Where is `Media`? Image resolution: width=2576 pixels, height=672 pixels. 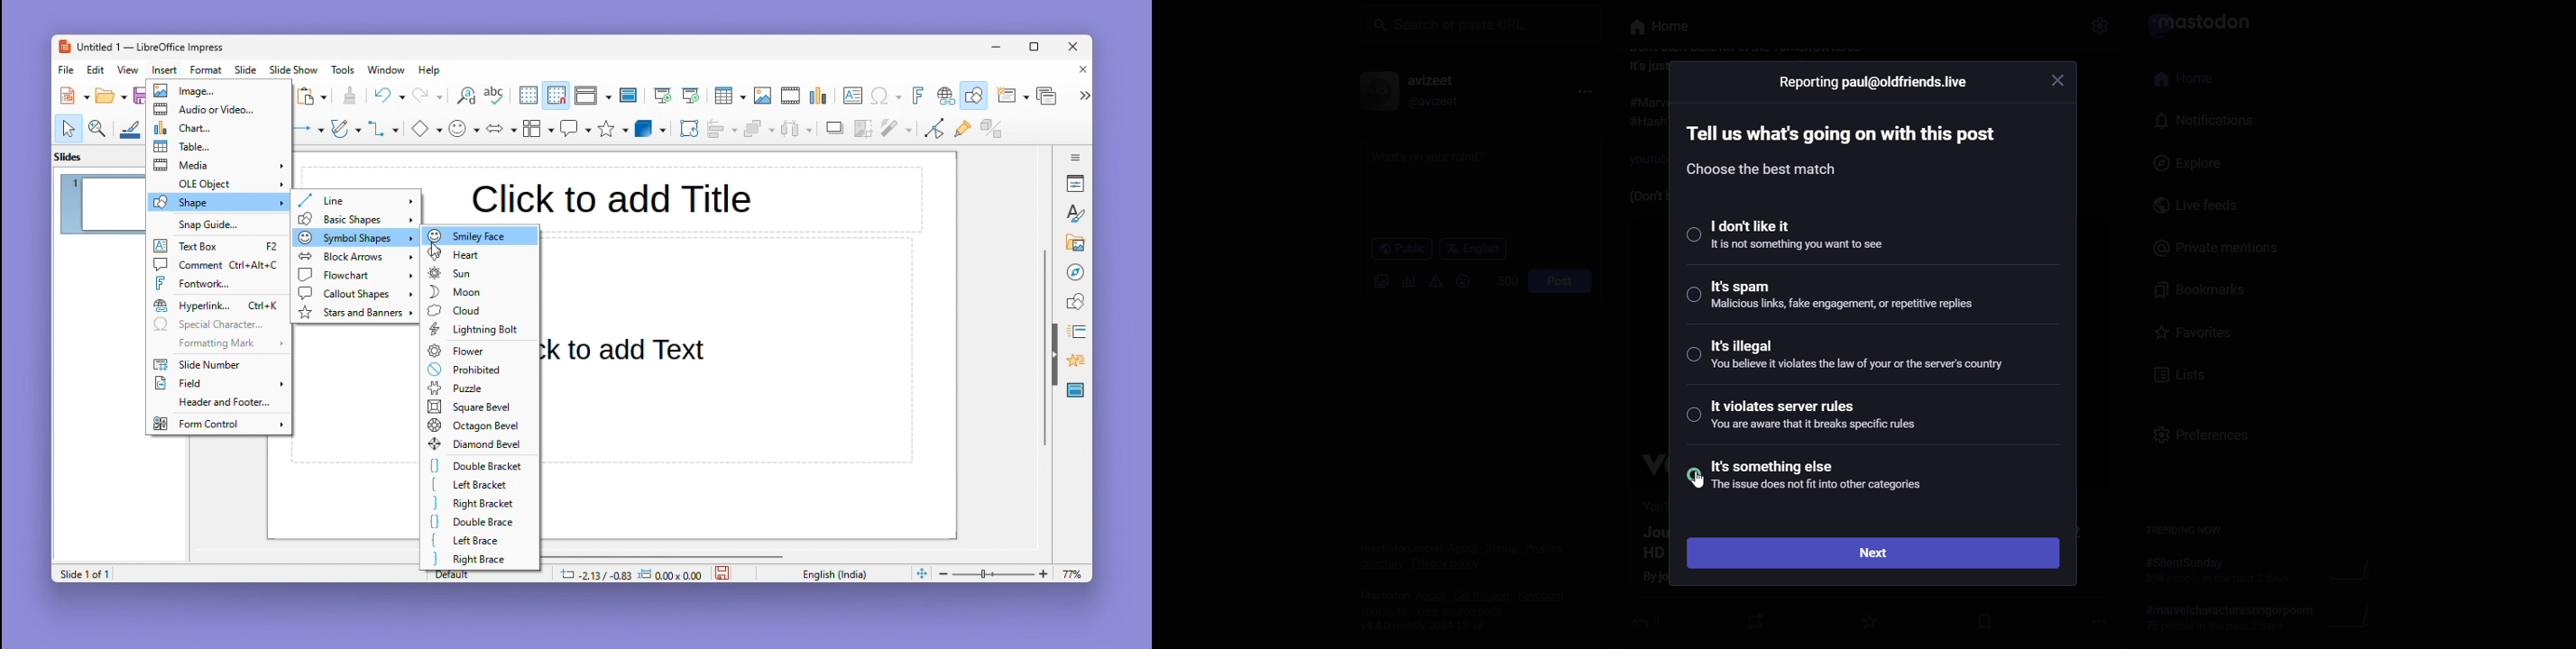 Media is located at coordinates (218, 165).